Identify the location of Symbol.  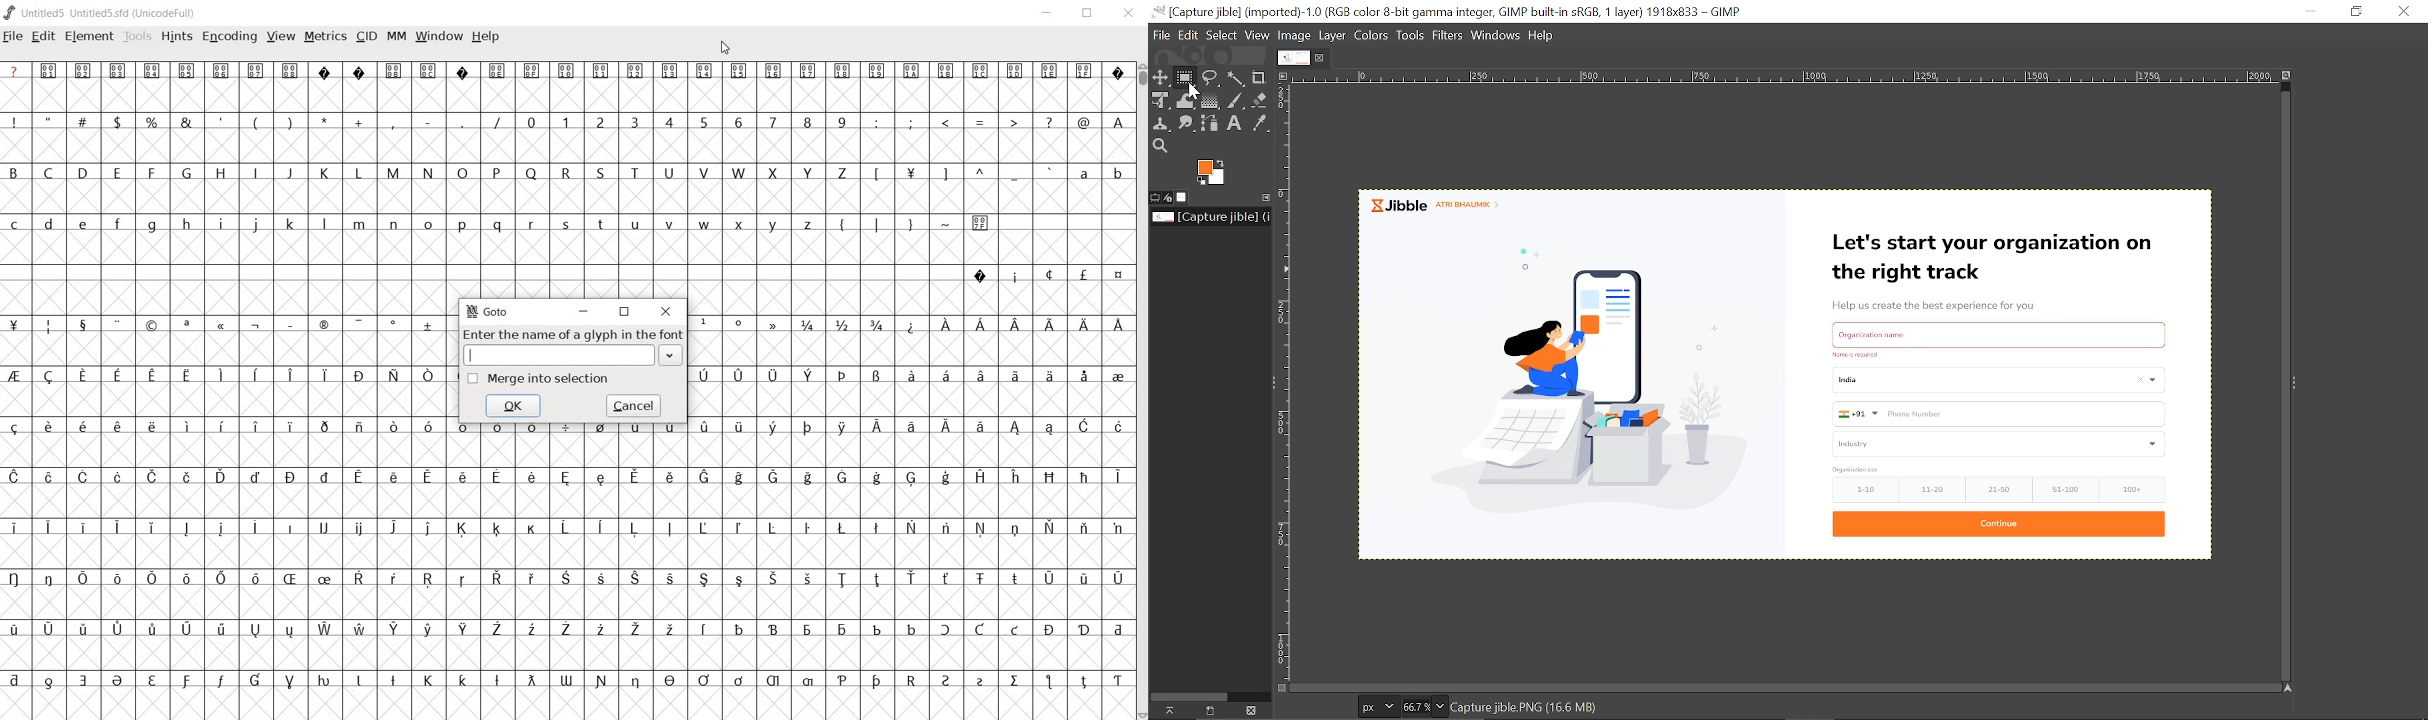
(981, 275).